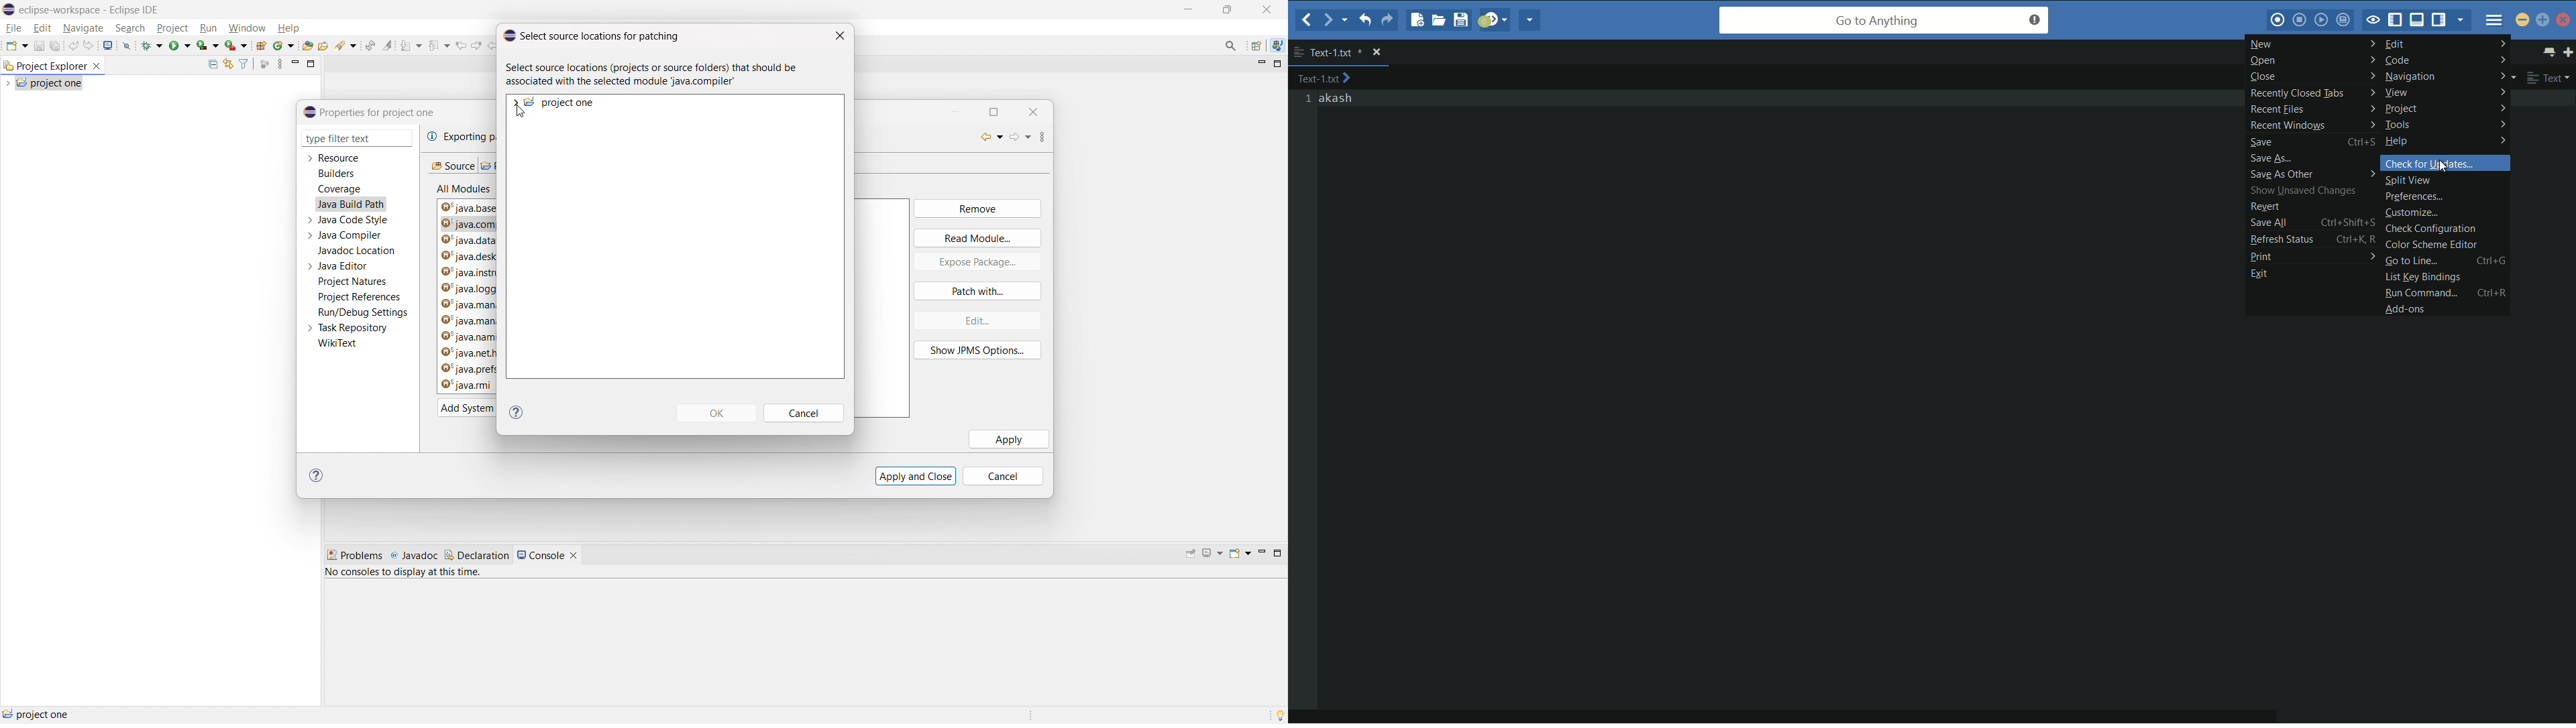 The image size is (2576, 728). Describe the element at coordinates (406, 575) in the screenshot. I see `no consoles to display at this time. ` at that location.